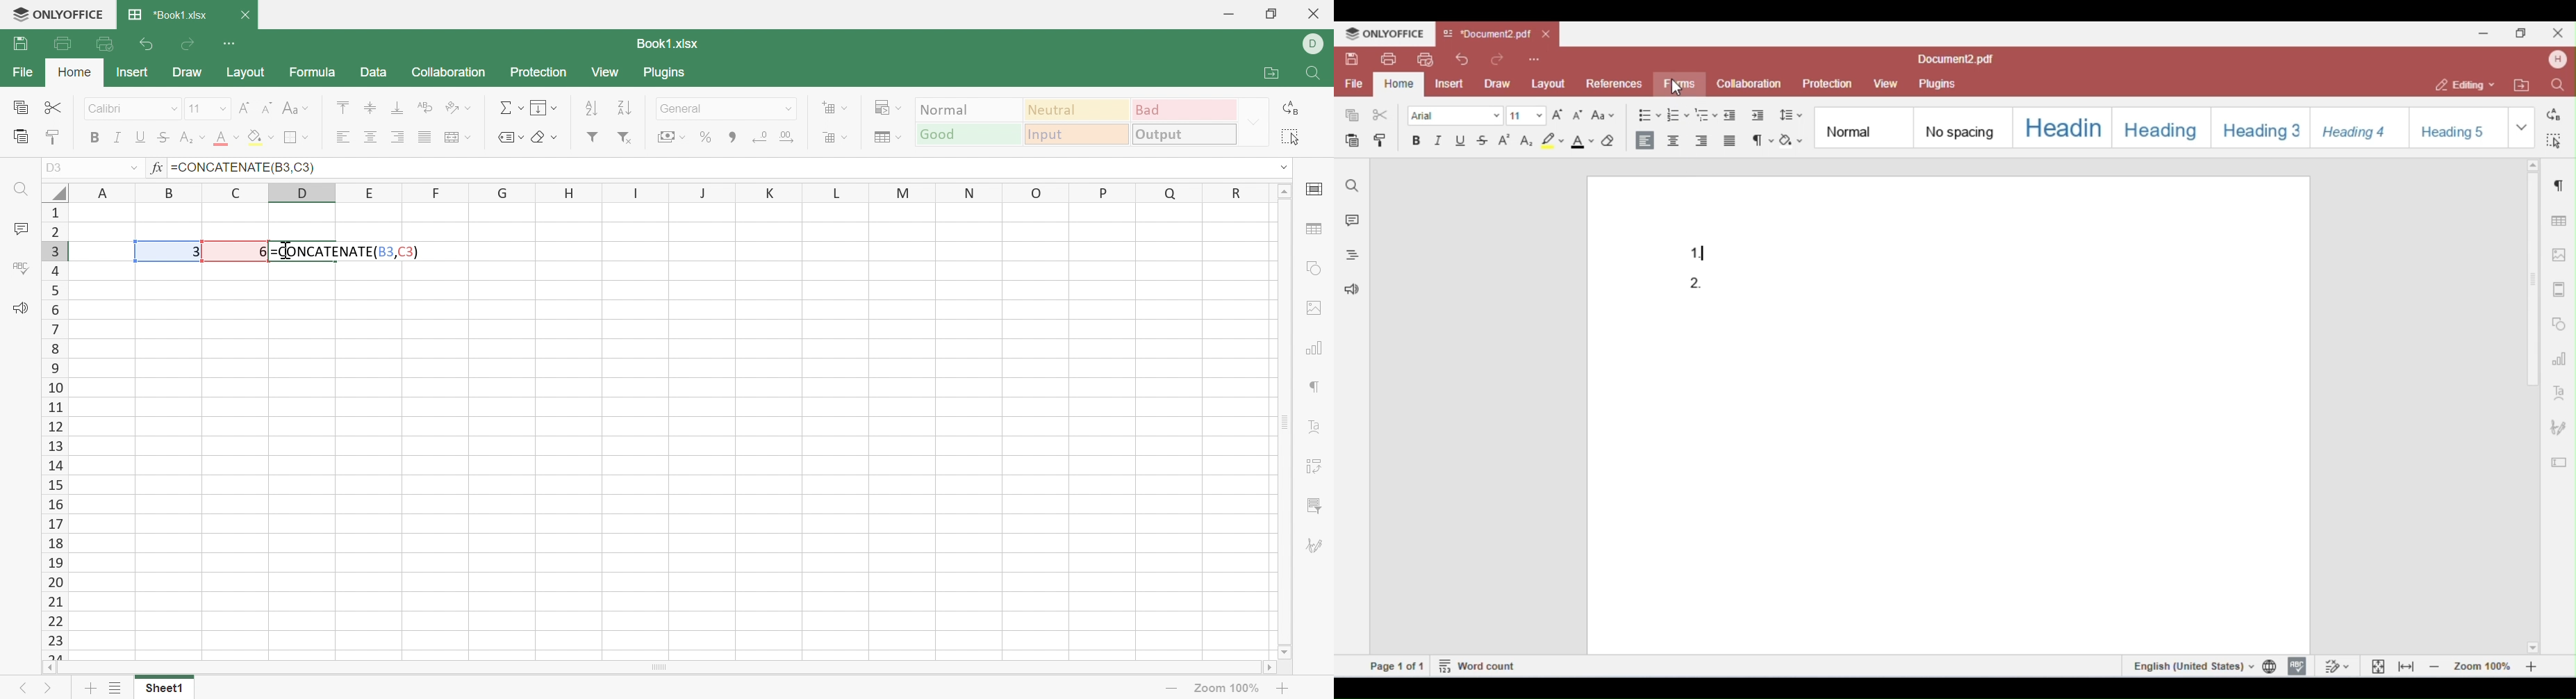  I want to click on Zoom out 57%, so click(1226, 687).